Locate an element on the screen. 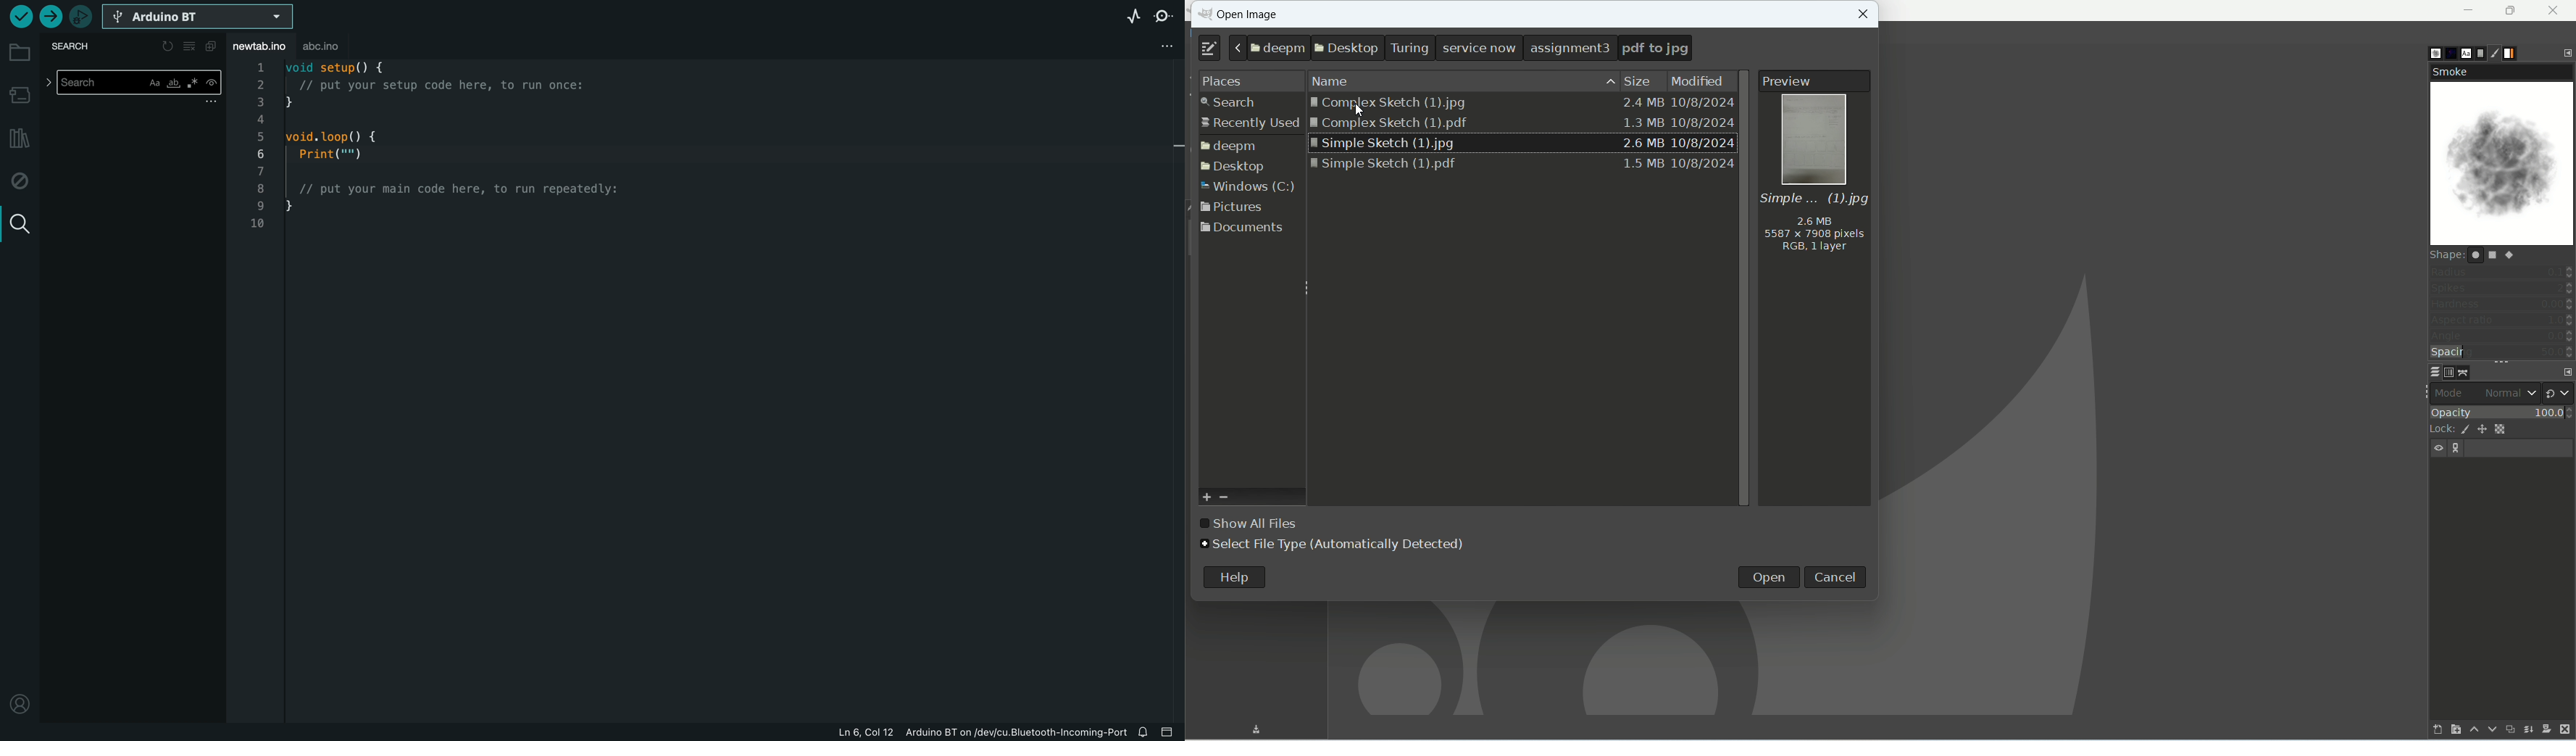  smoke is located at coordinates (2501, 72).